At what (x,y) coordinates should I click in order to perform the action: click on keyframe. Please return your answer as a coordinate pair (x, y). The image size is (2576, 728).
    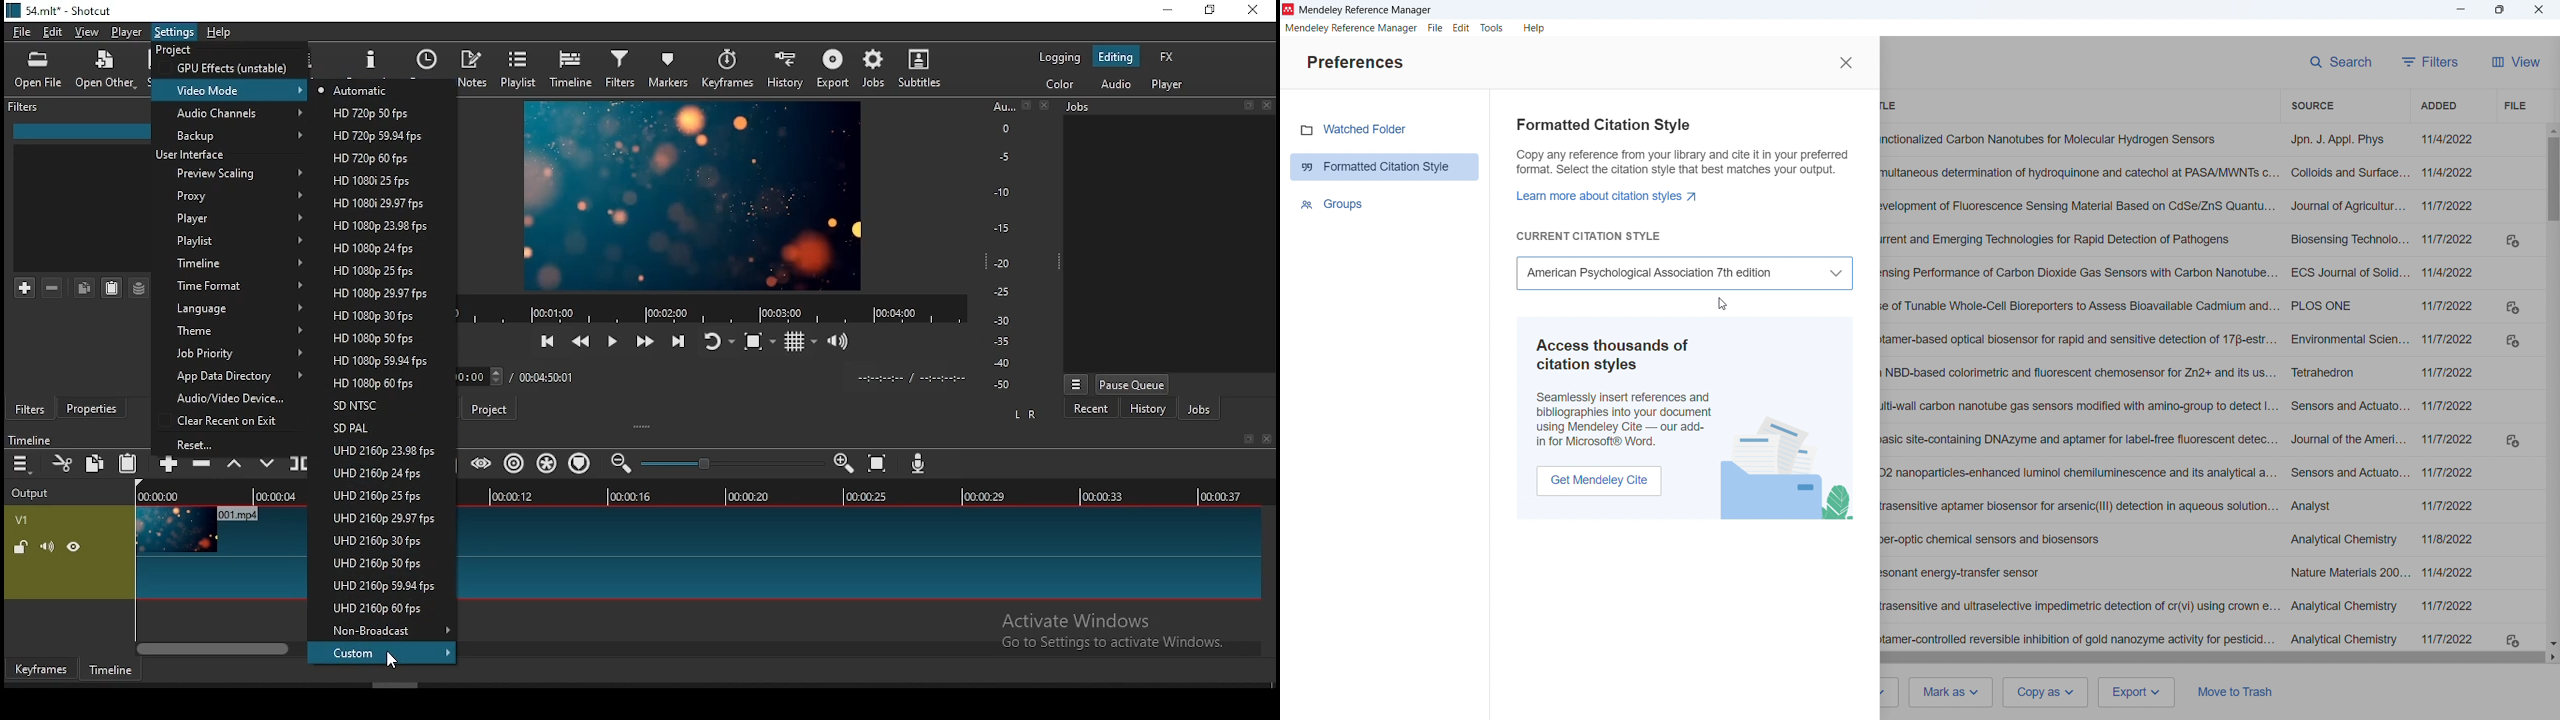
    Looking at the image, I should click on (41, 670).